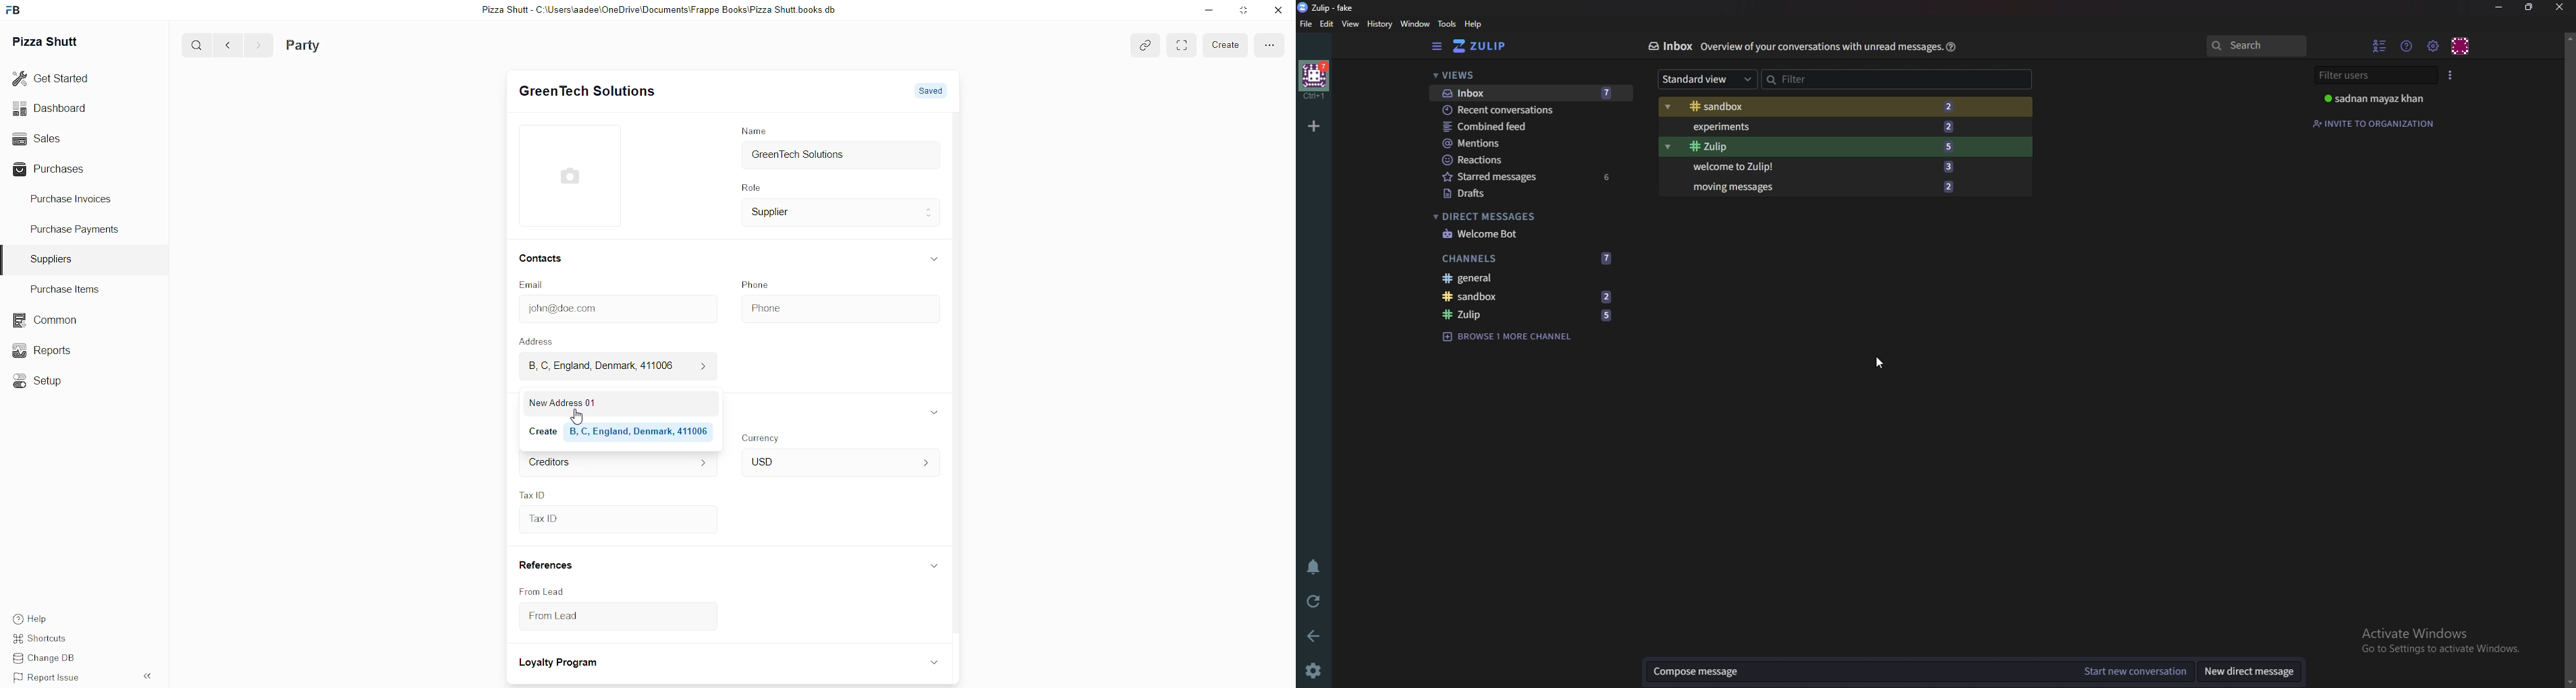  Describe the element at coordinates (1447, 23) in the screenshot. I see `Tools` at that location.